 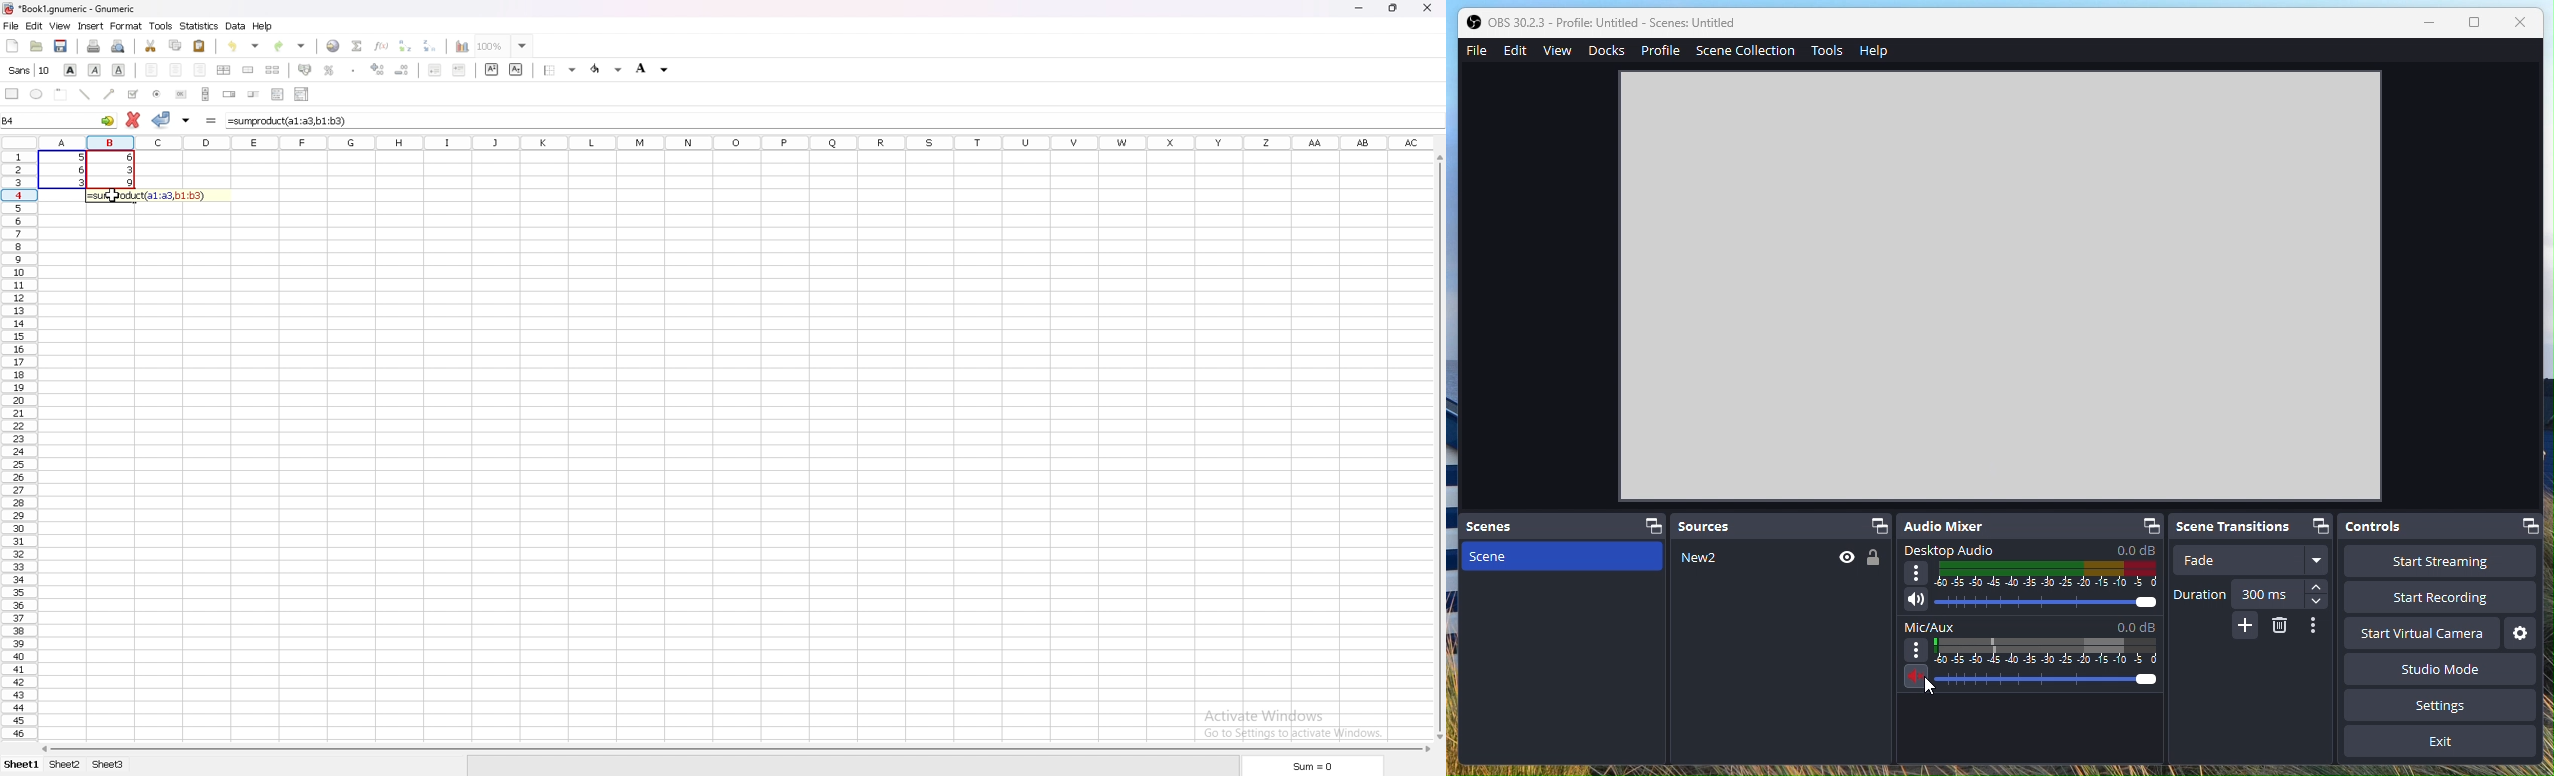 I want to click on Controls, so click(x=2442, y=526).